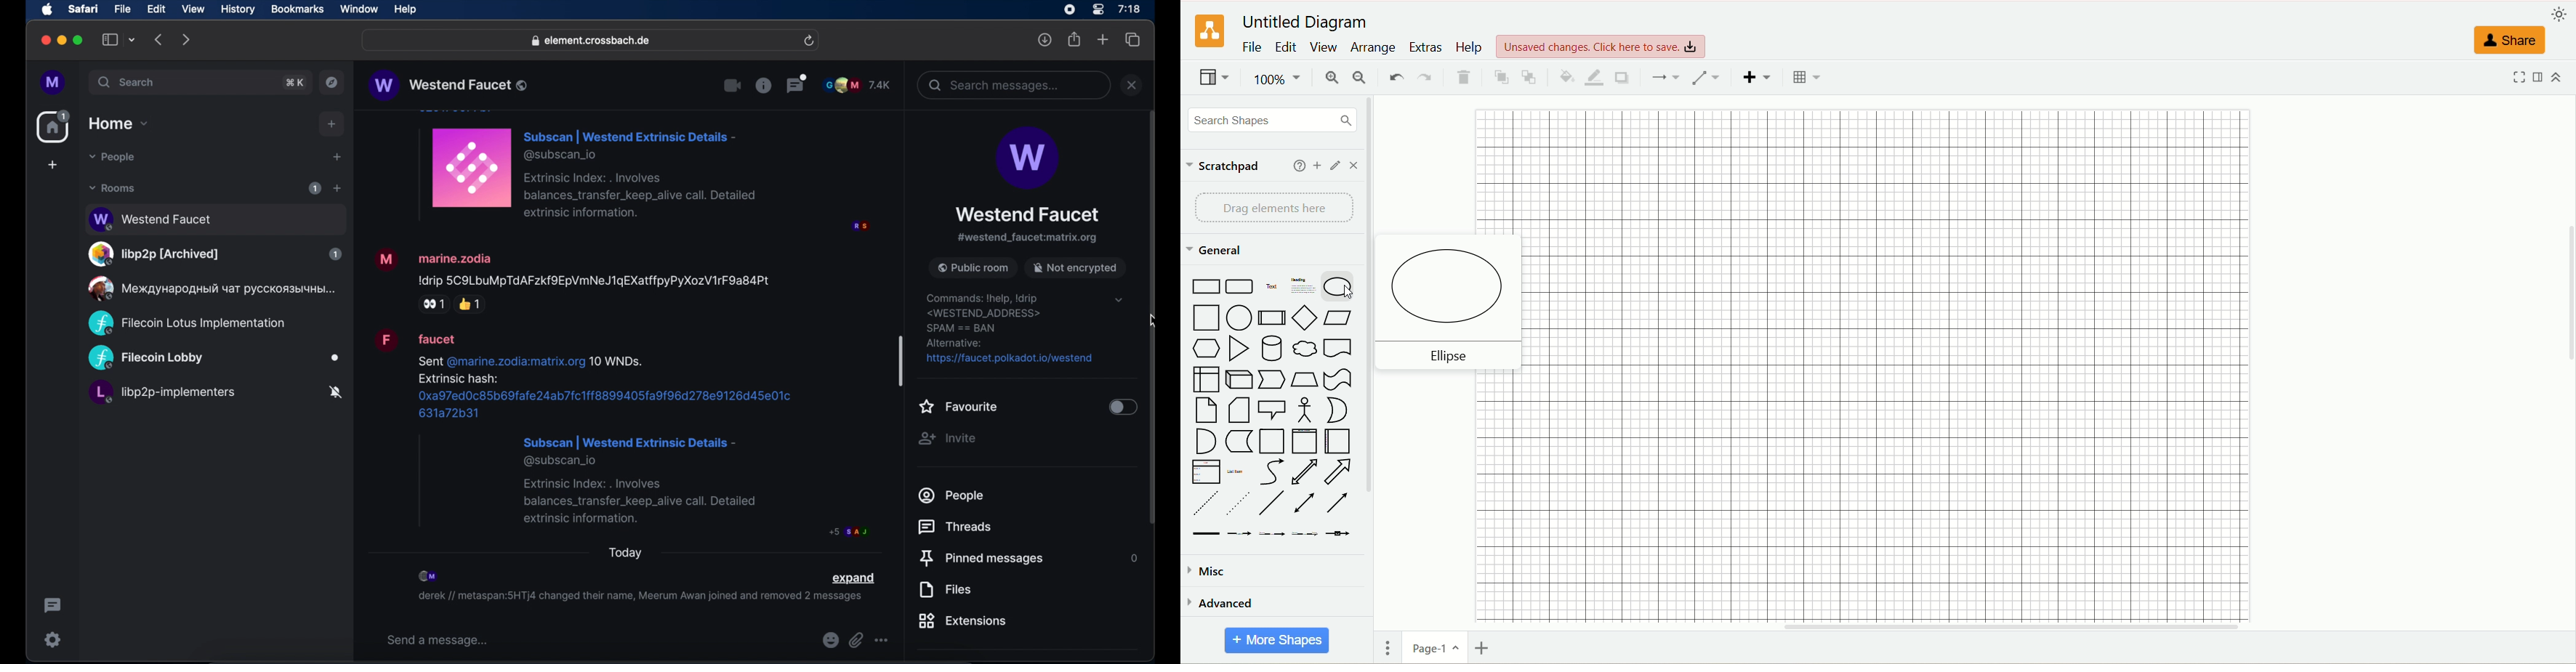  Describe the element at coordinates (1204, 317) in the screenshot. I see `square` at that location.